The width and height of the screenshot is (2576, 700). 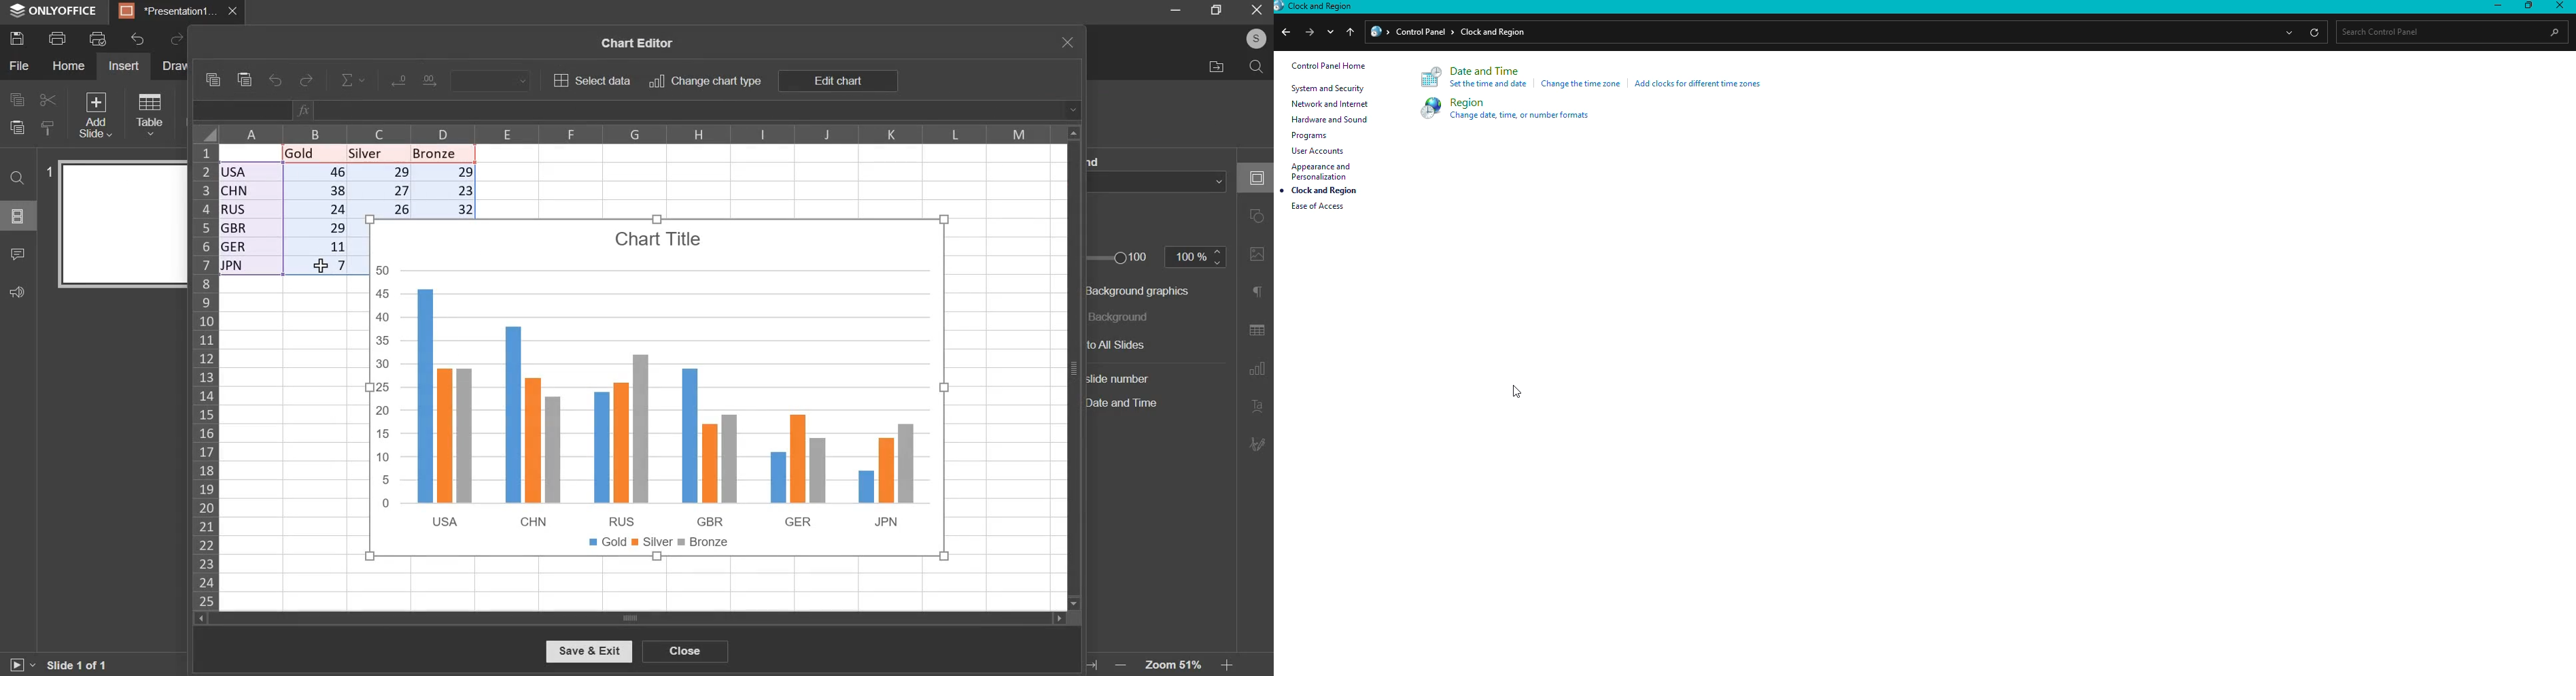 What do you see at coordinates (1093, 665) in the screenshot?
I see `fit to width` at bounding box center [1093, 665].